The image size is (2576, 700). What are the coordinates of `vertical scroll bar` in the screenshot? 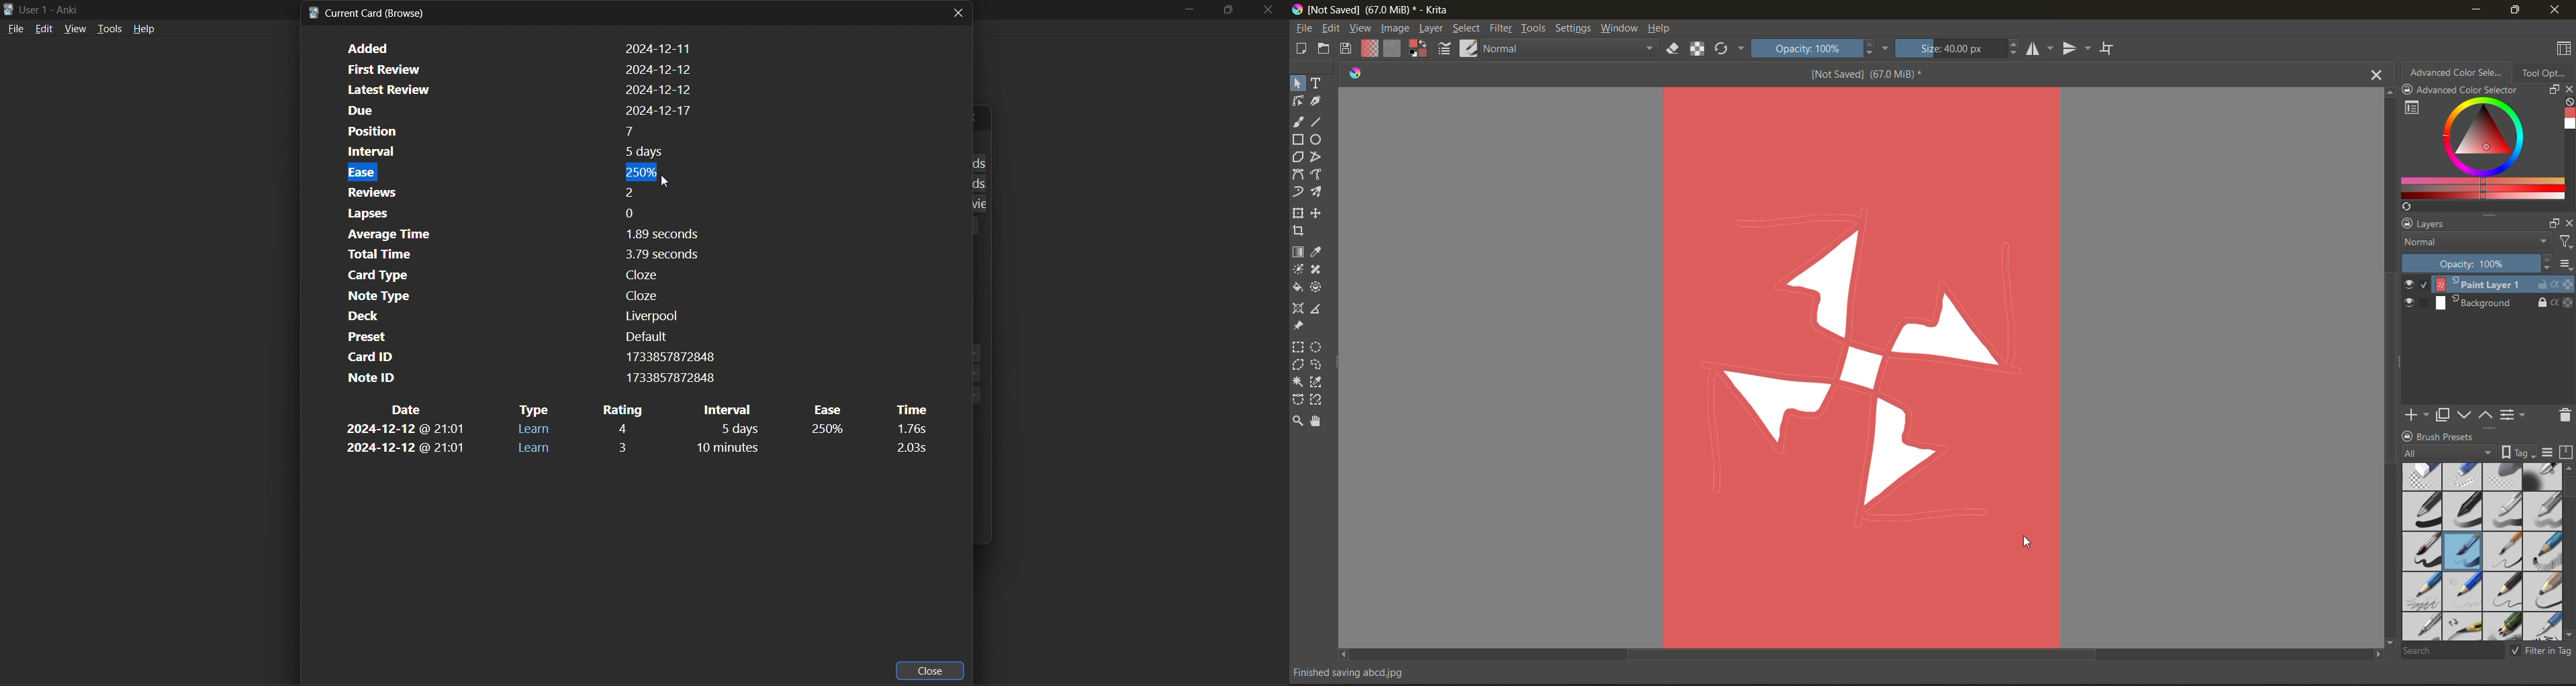 It's located at (2386, 368).